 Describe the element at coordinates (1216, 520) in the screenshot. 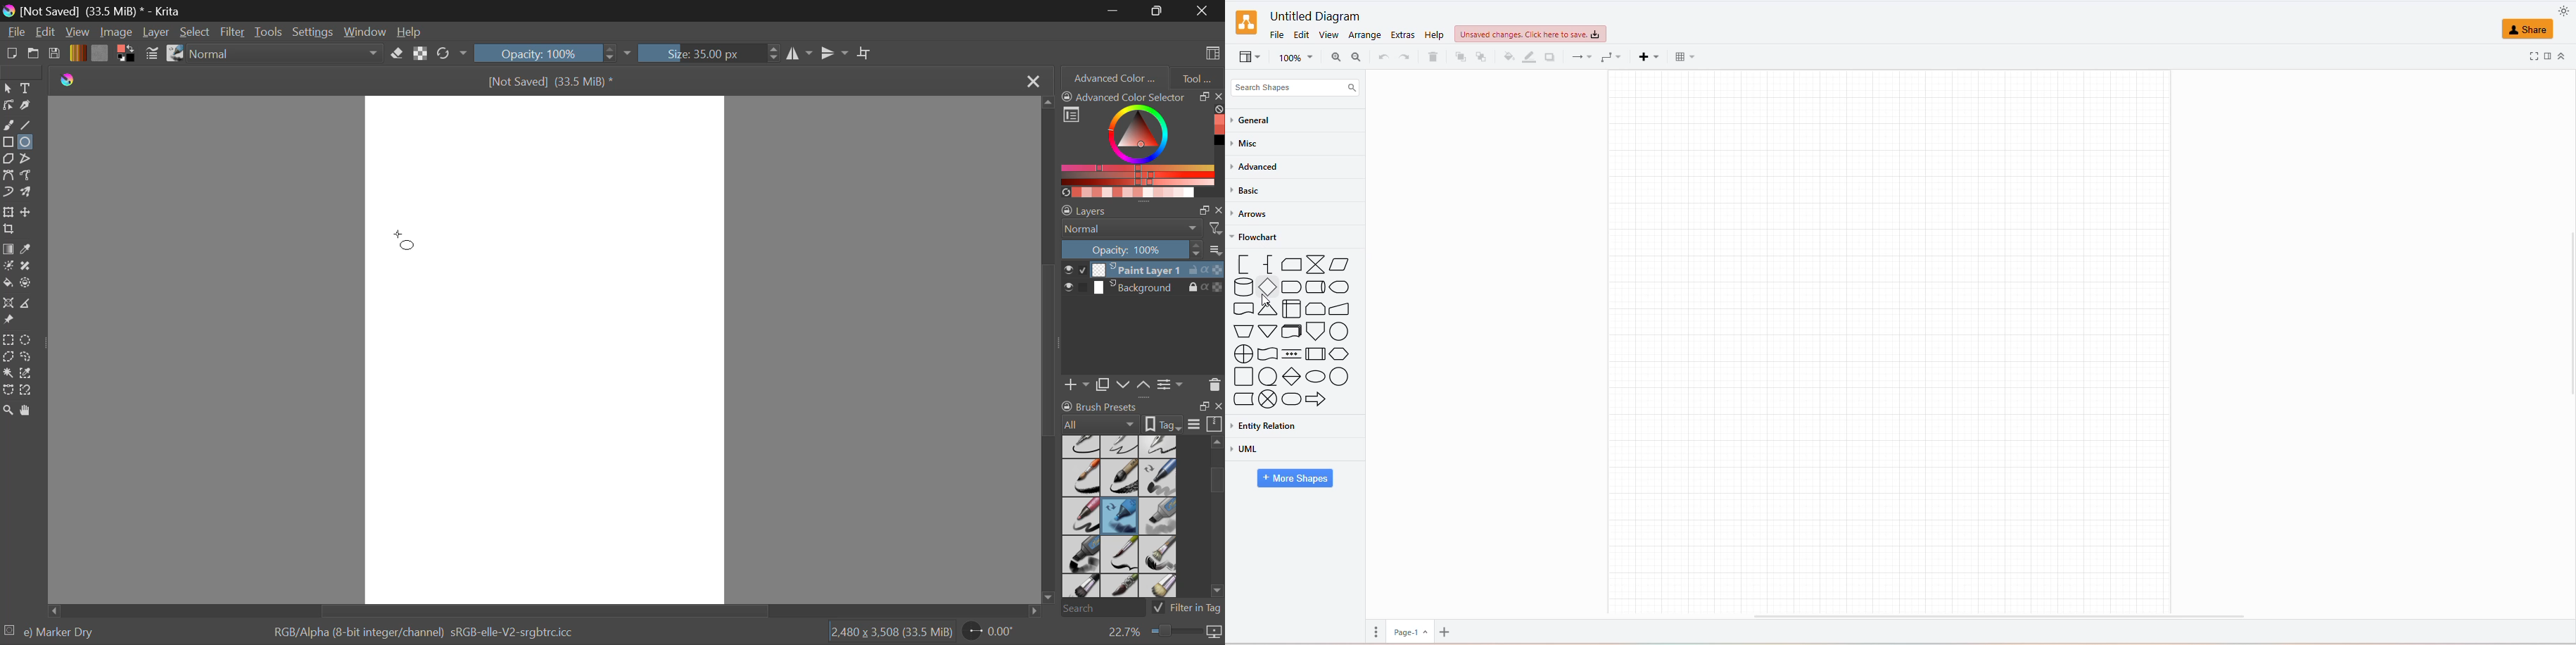

I see `slider` at that location.